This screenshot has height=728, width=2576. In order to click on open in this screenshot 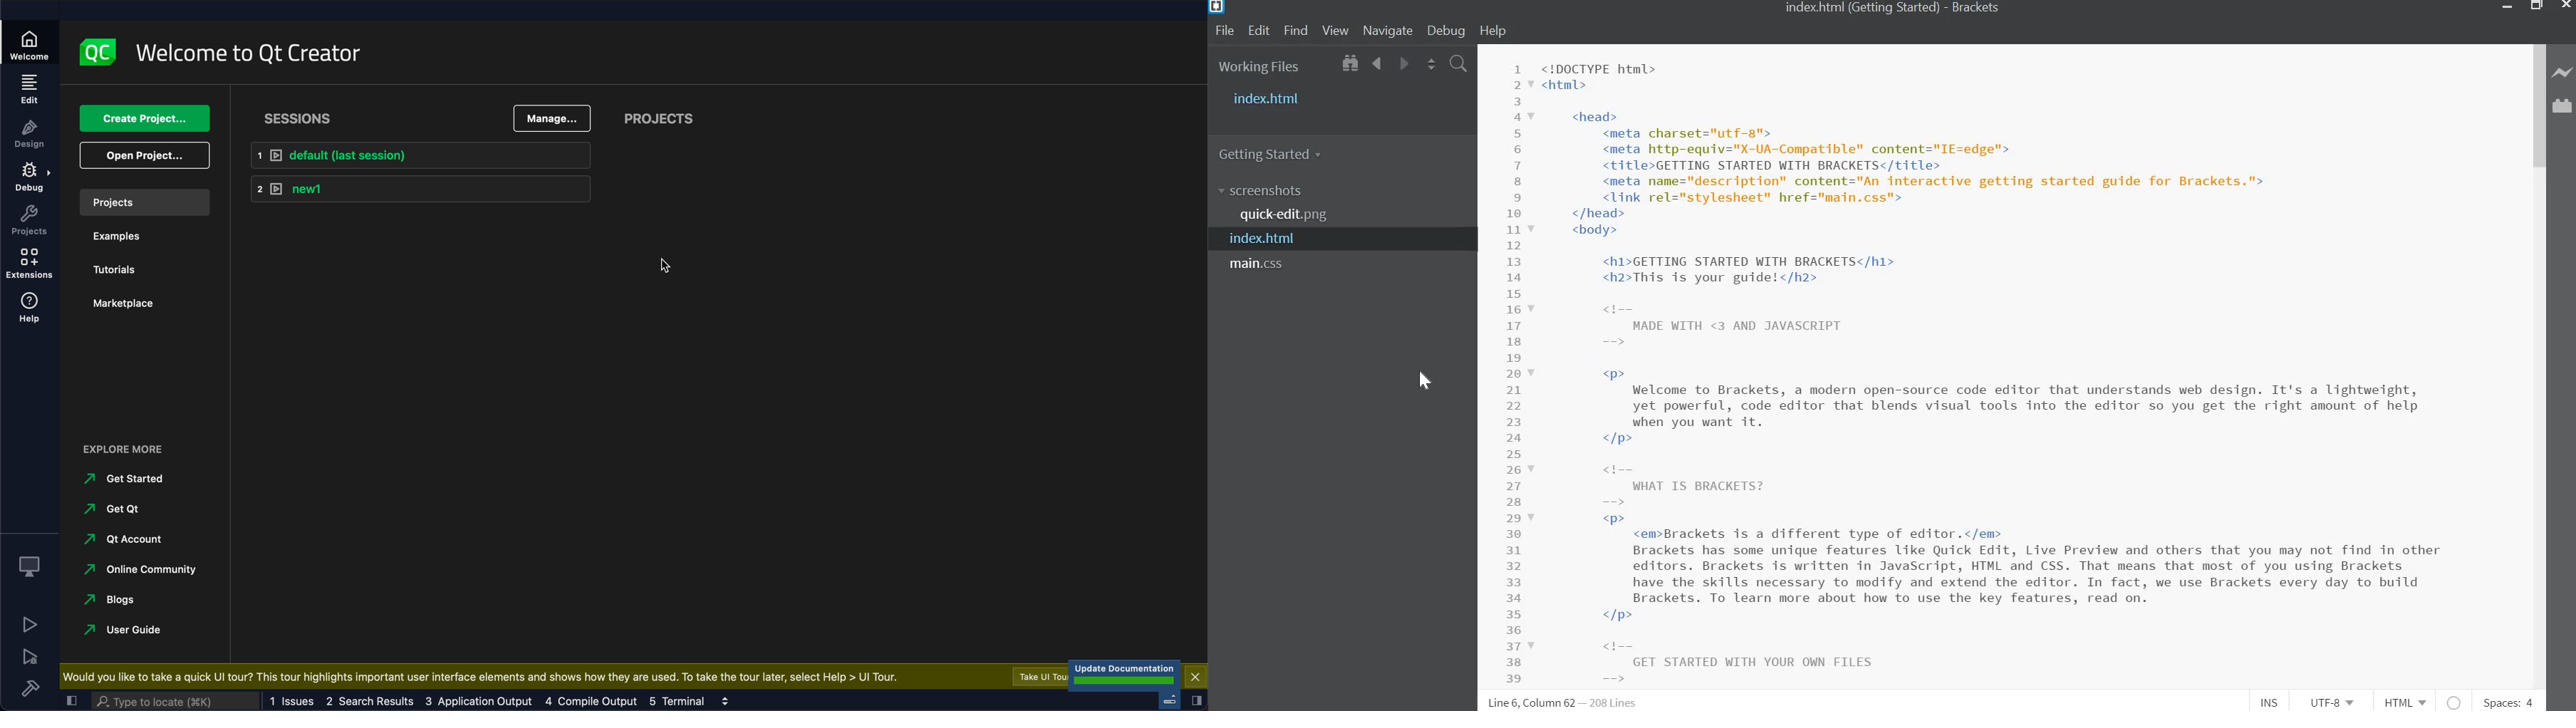, I will do `click(142, 155)`.